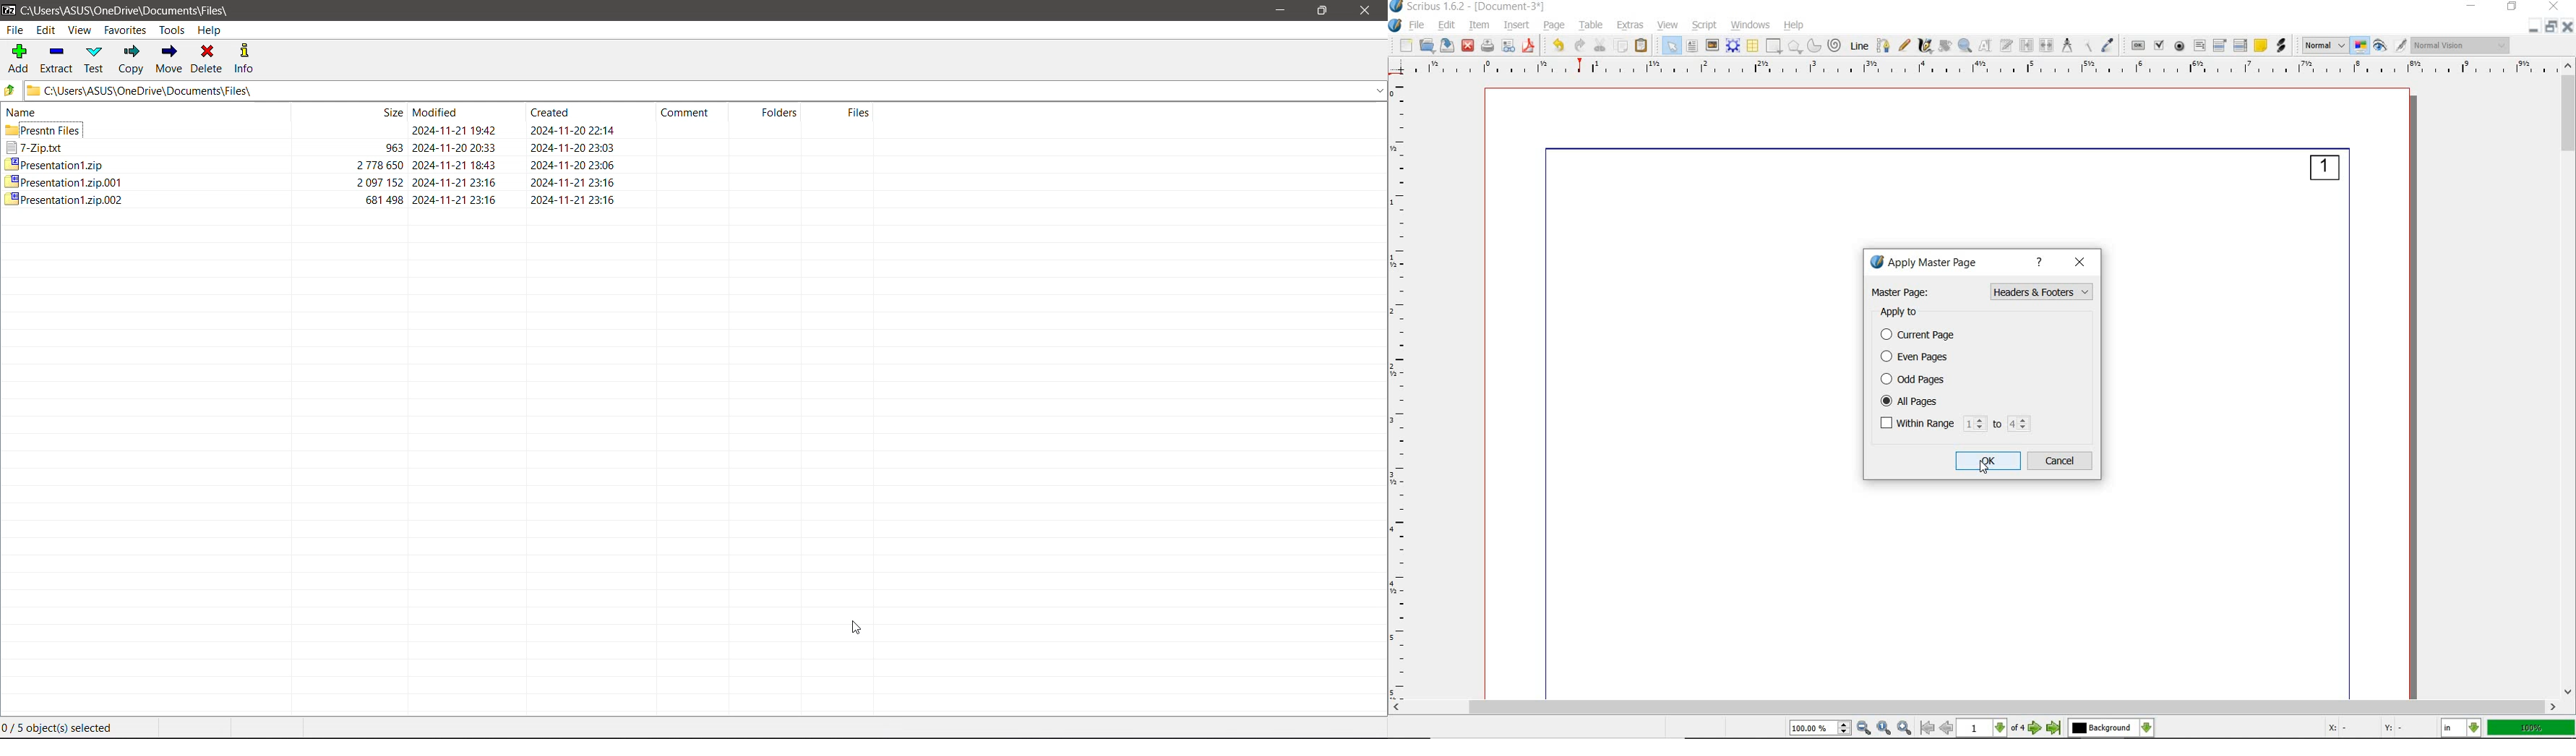  What do you see at coordinates (214, 32) in the screenshot?
I see `Help` at bounding box center [214, 32].